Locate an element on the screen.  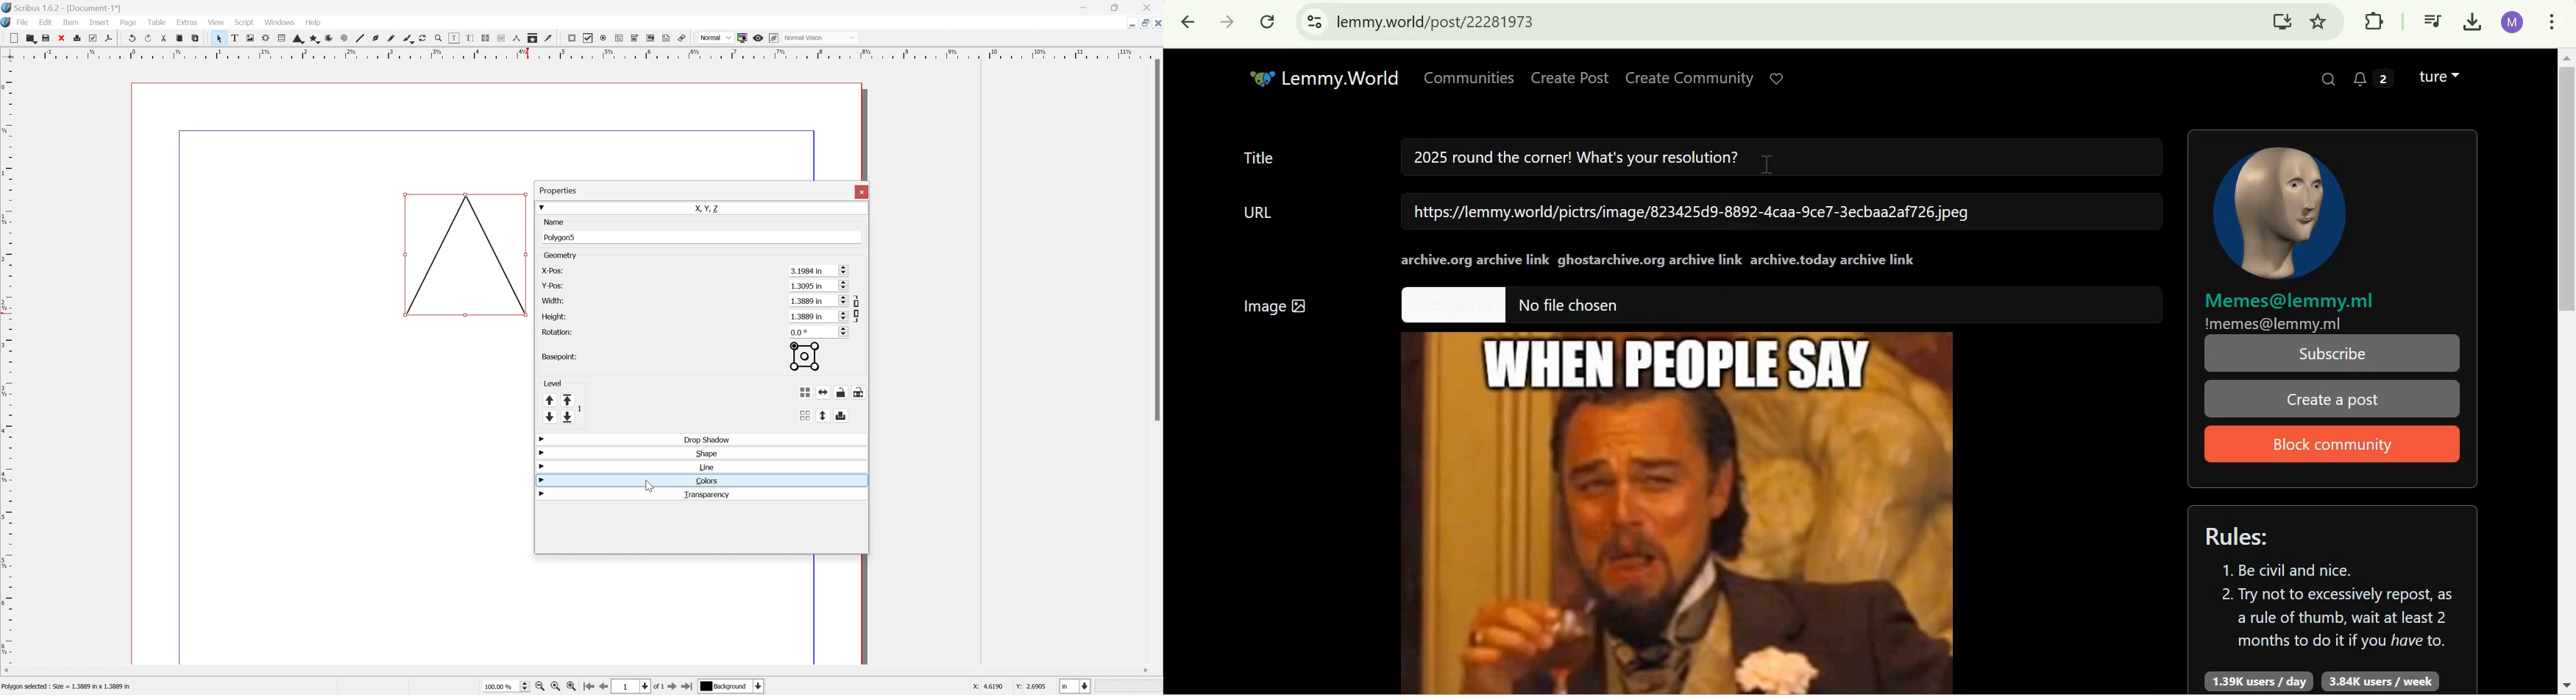
2. Try not to excessively repost, as
a rule of thumb, wait at least 2
months to do it if you have to. is located at coordinates (2337, 619).